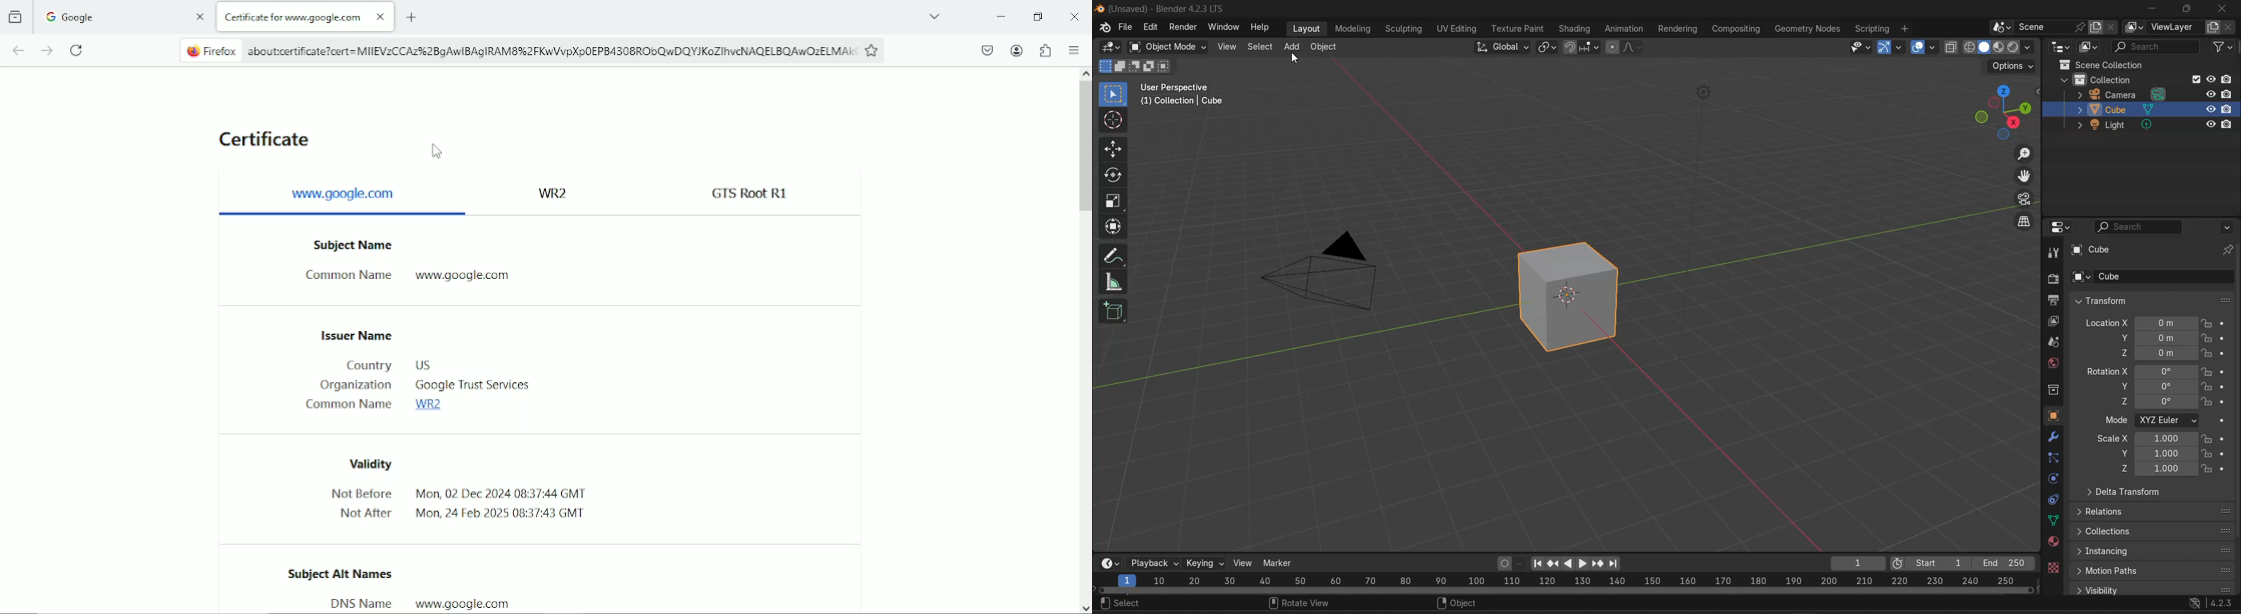 Image resolution: width=2268 pixels, height=616 pixels. Describe the element at coordinates (1111, 175) in the screenshot. I see `rotate` at that location.